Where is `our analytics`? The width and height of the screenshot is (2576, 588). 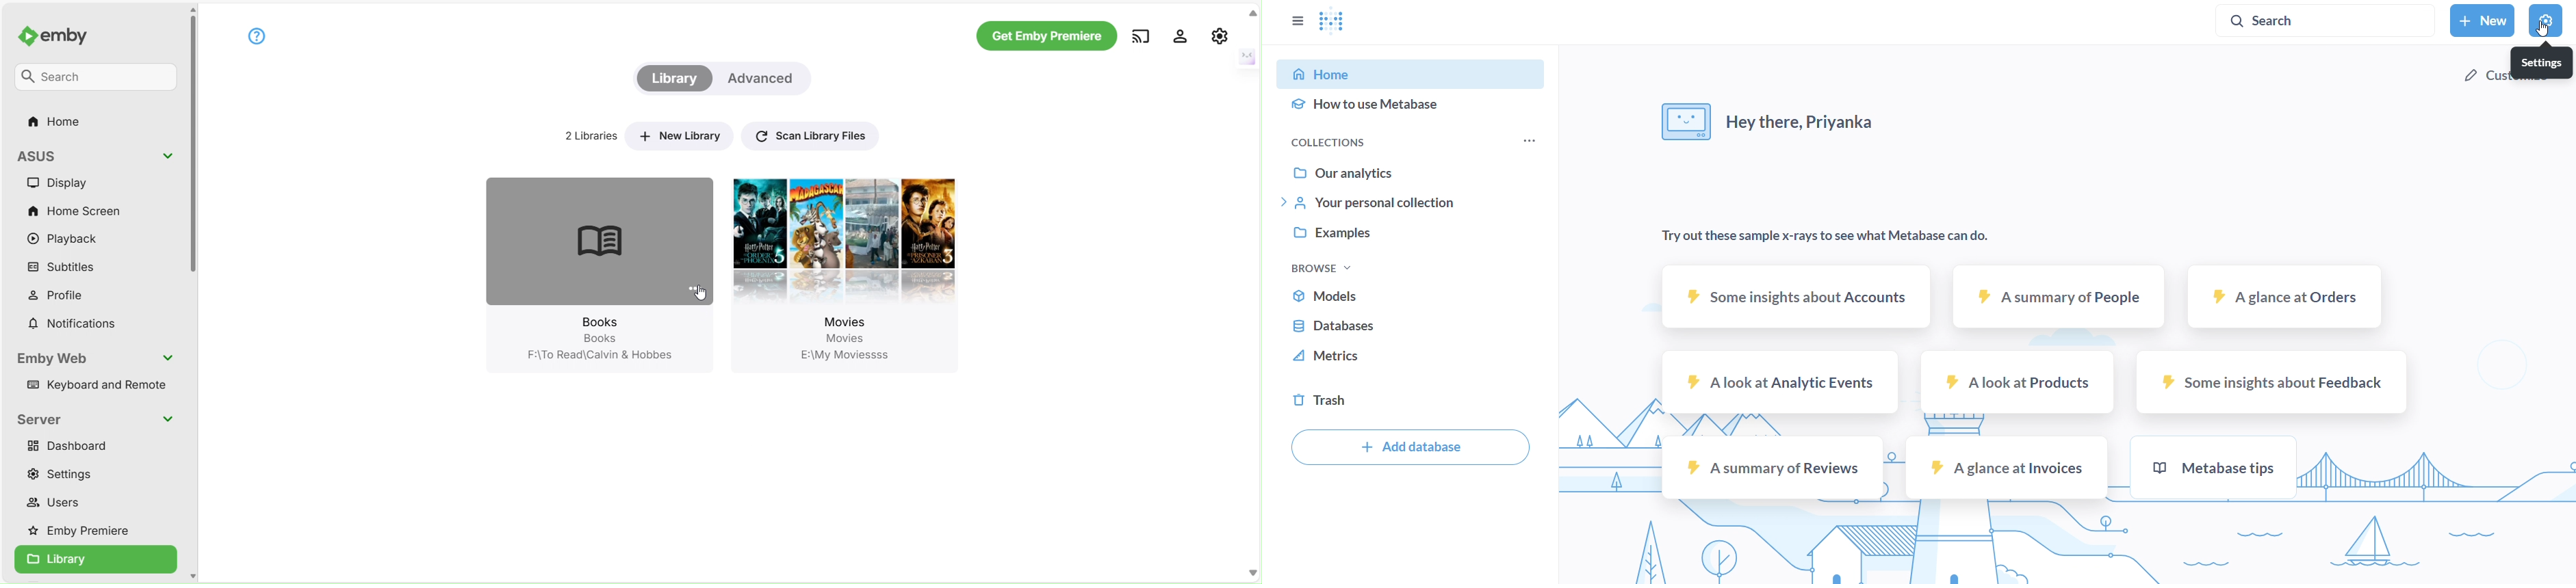
our analytics is located at coordinates (1414, 172).